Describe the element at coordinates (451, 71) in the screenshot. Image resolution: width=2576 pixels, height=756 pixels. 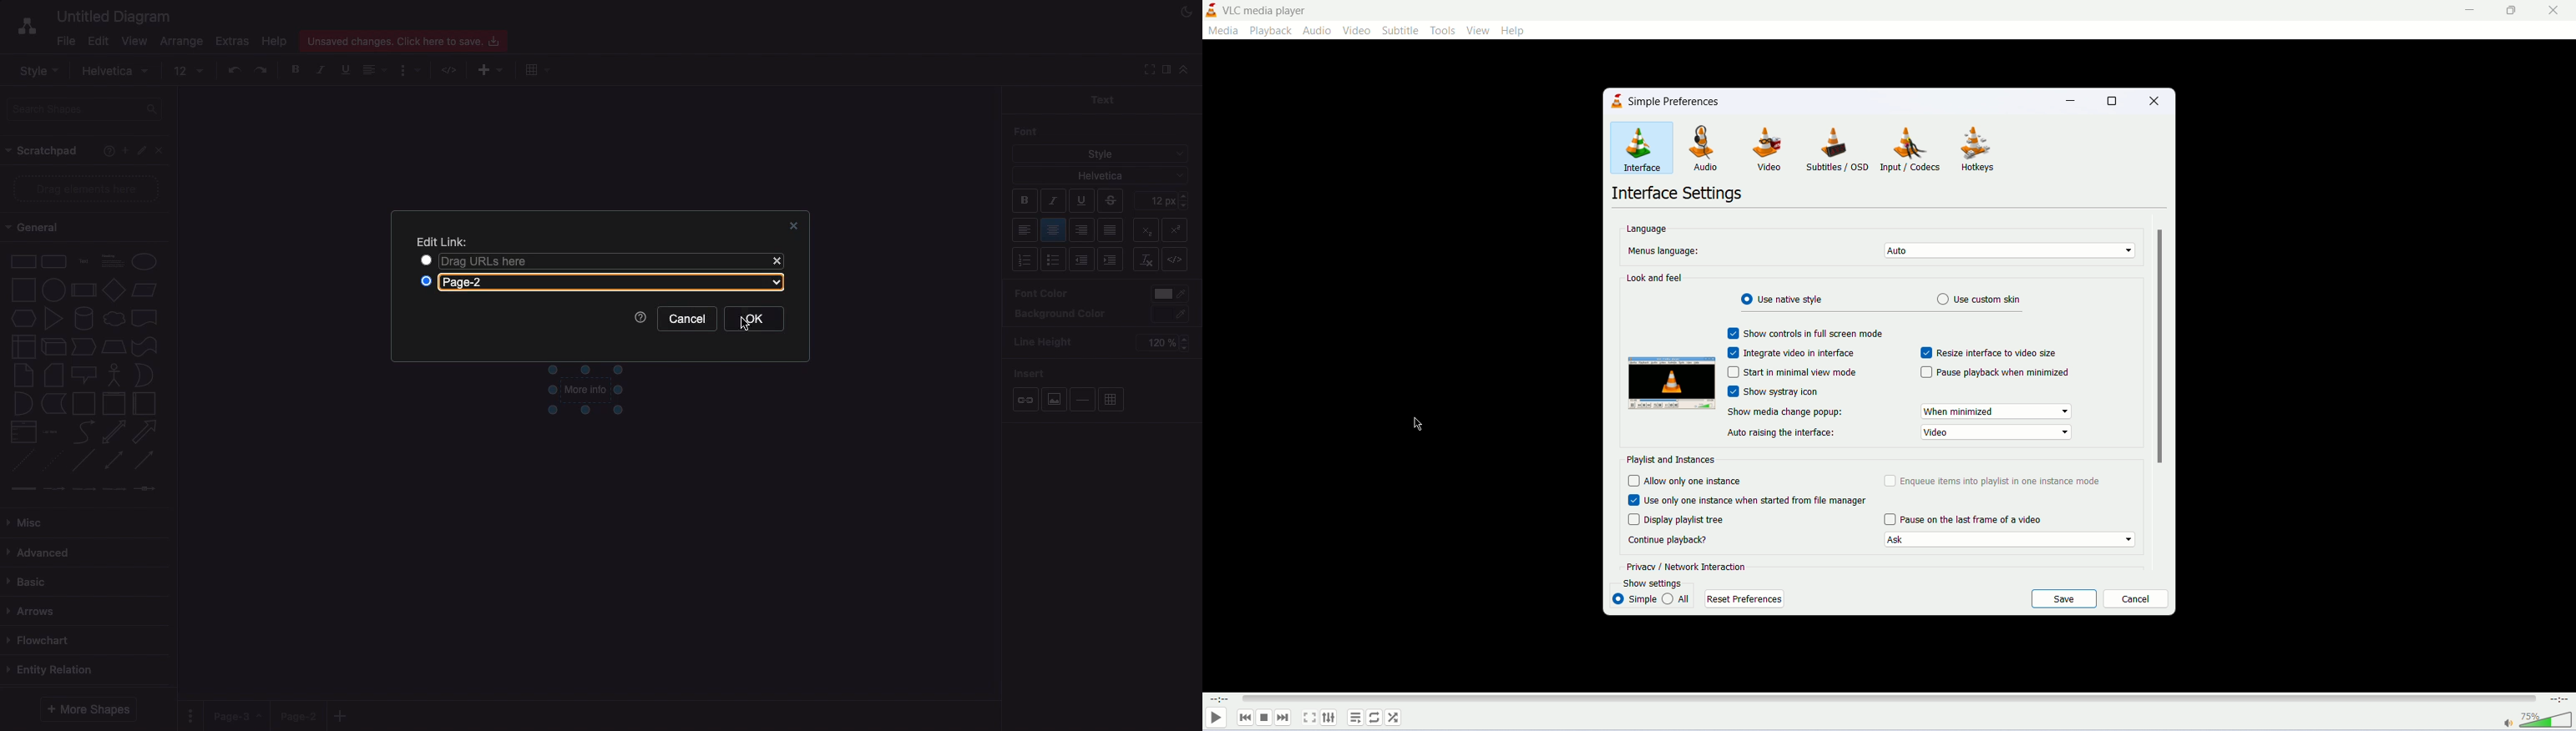
I see `HTML` at that location.